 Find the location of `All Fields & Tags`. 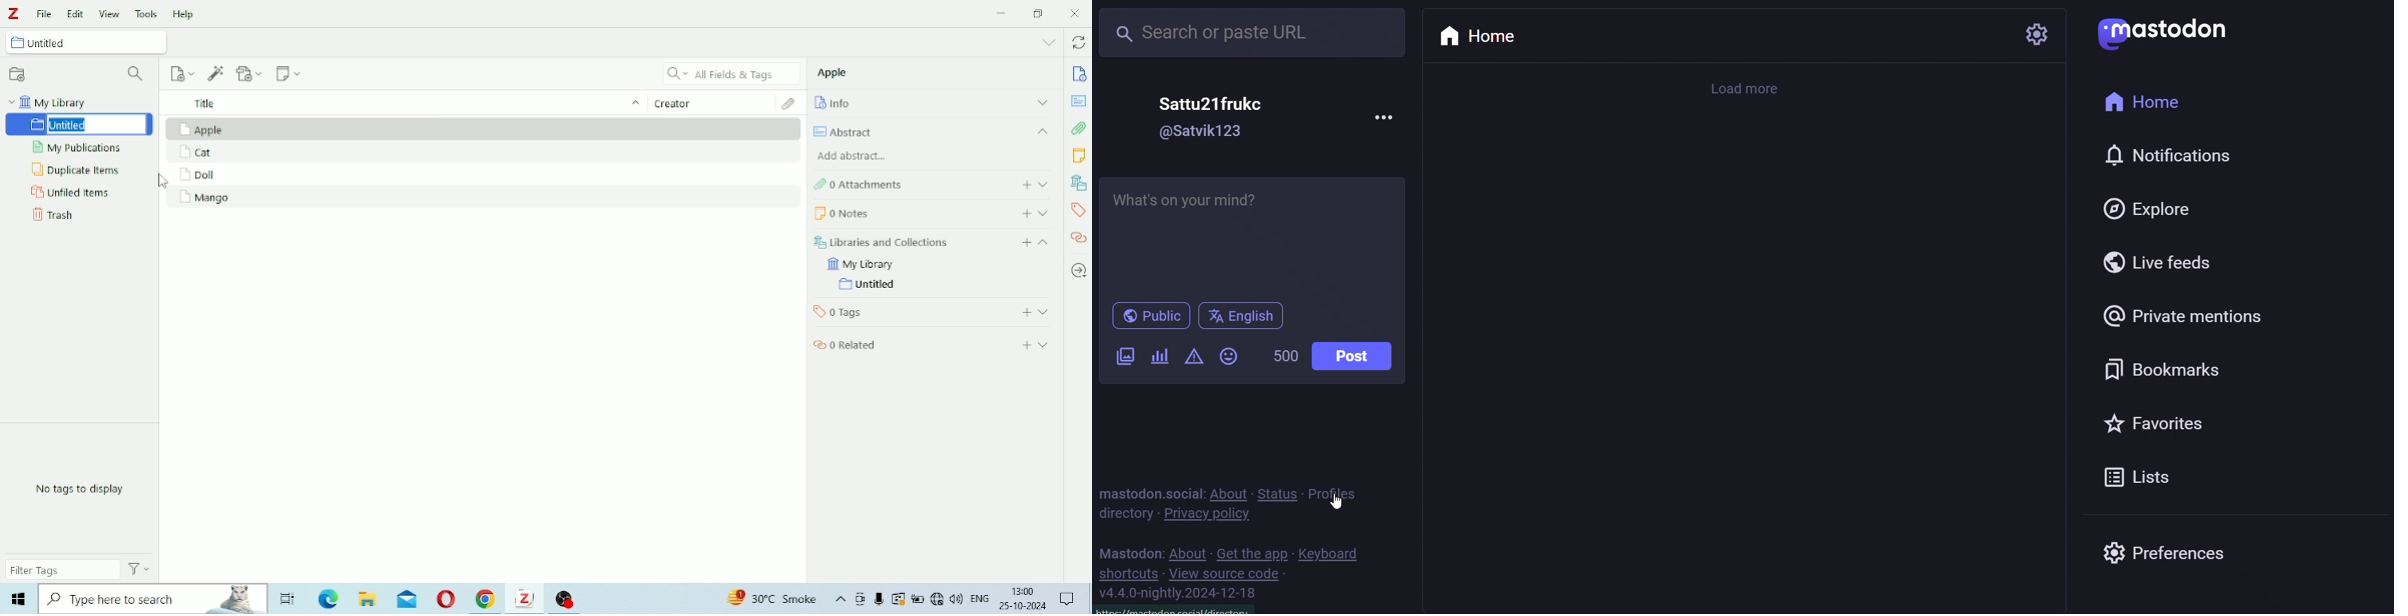

All Fields & Tags is located at coordinates (730, 73).